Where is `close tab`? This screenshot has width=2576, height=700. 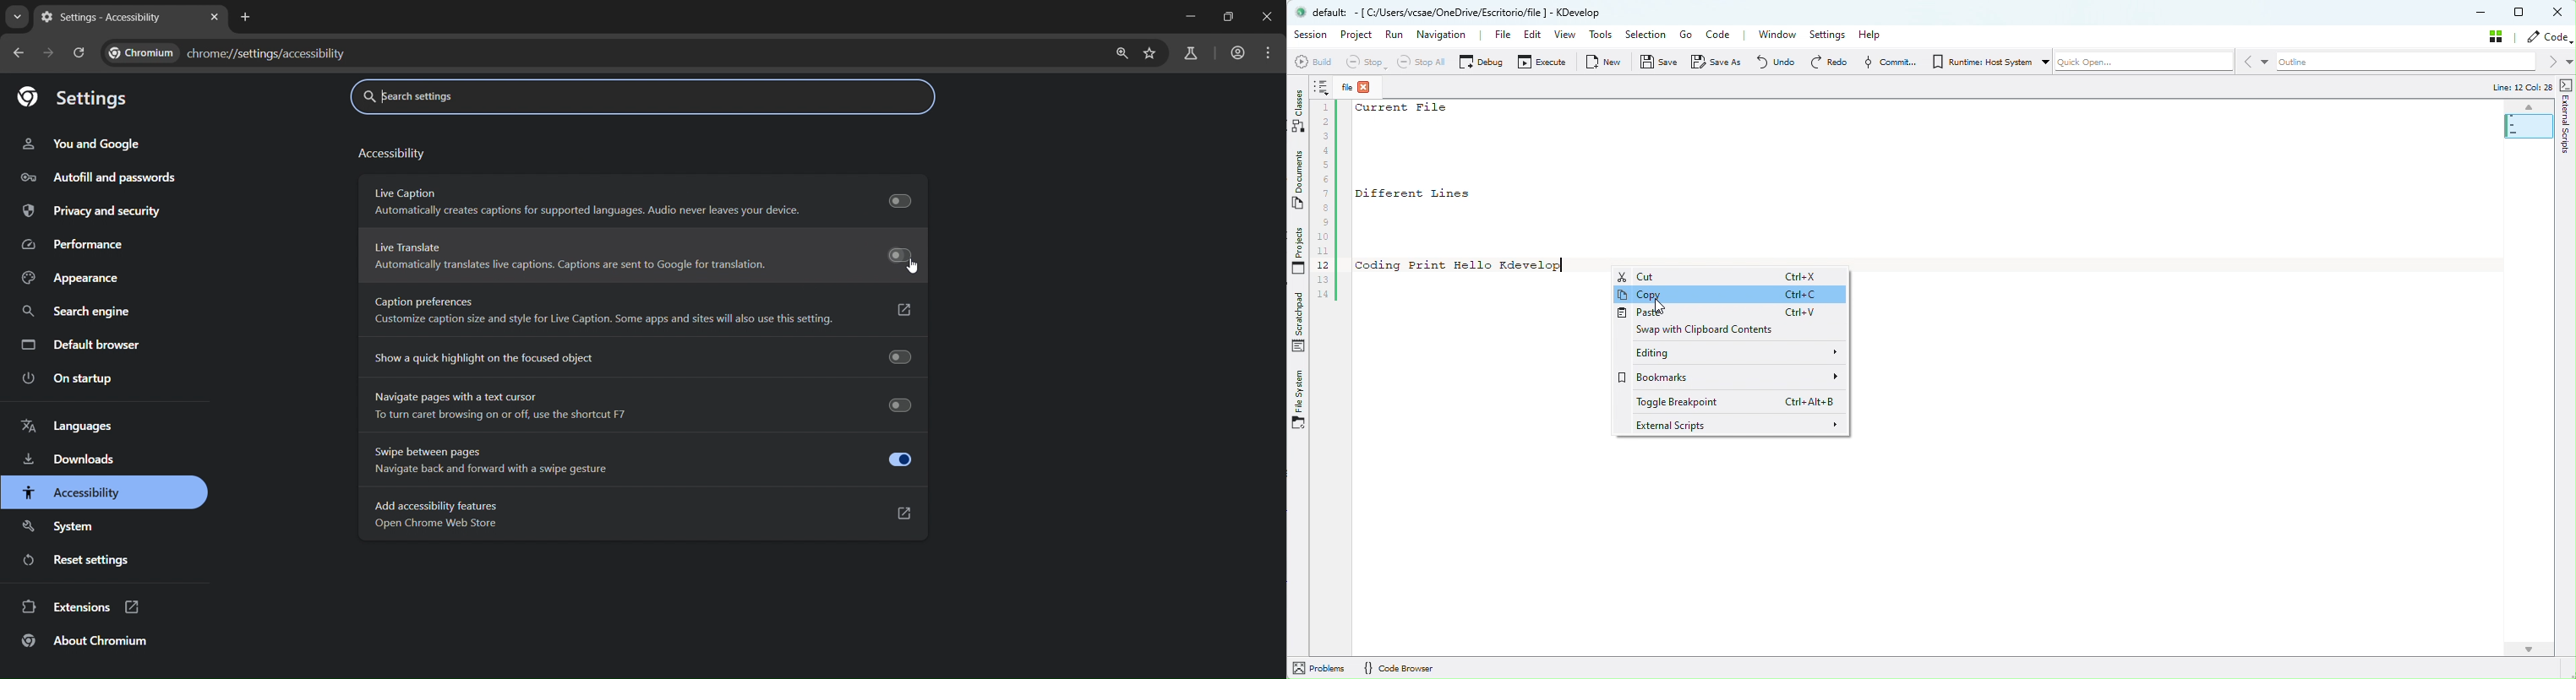 close tab is located at coordinates (214, 19).